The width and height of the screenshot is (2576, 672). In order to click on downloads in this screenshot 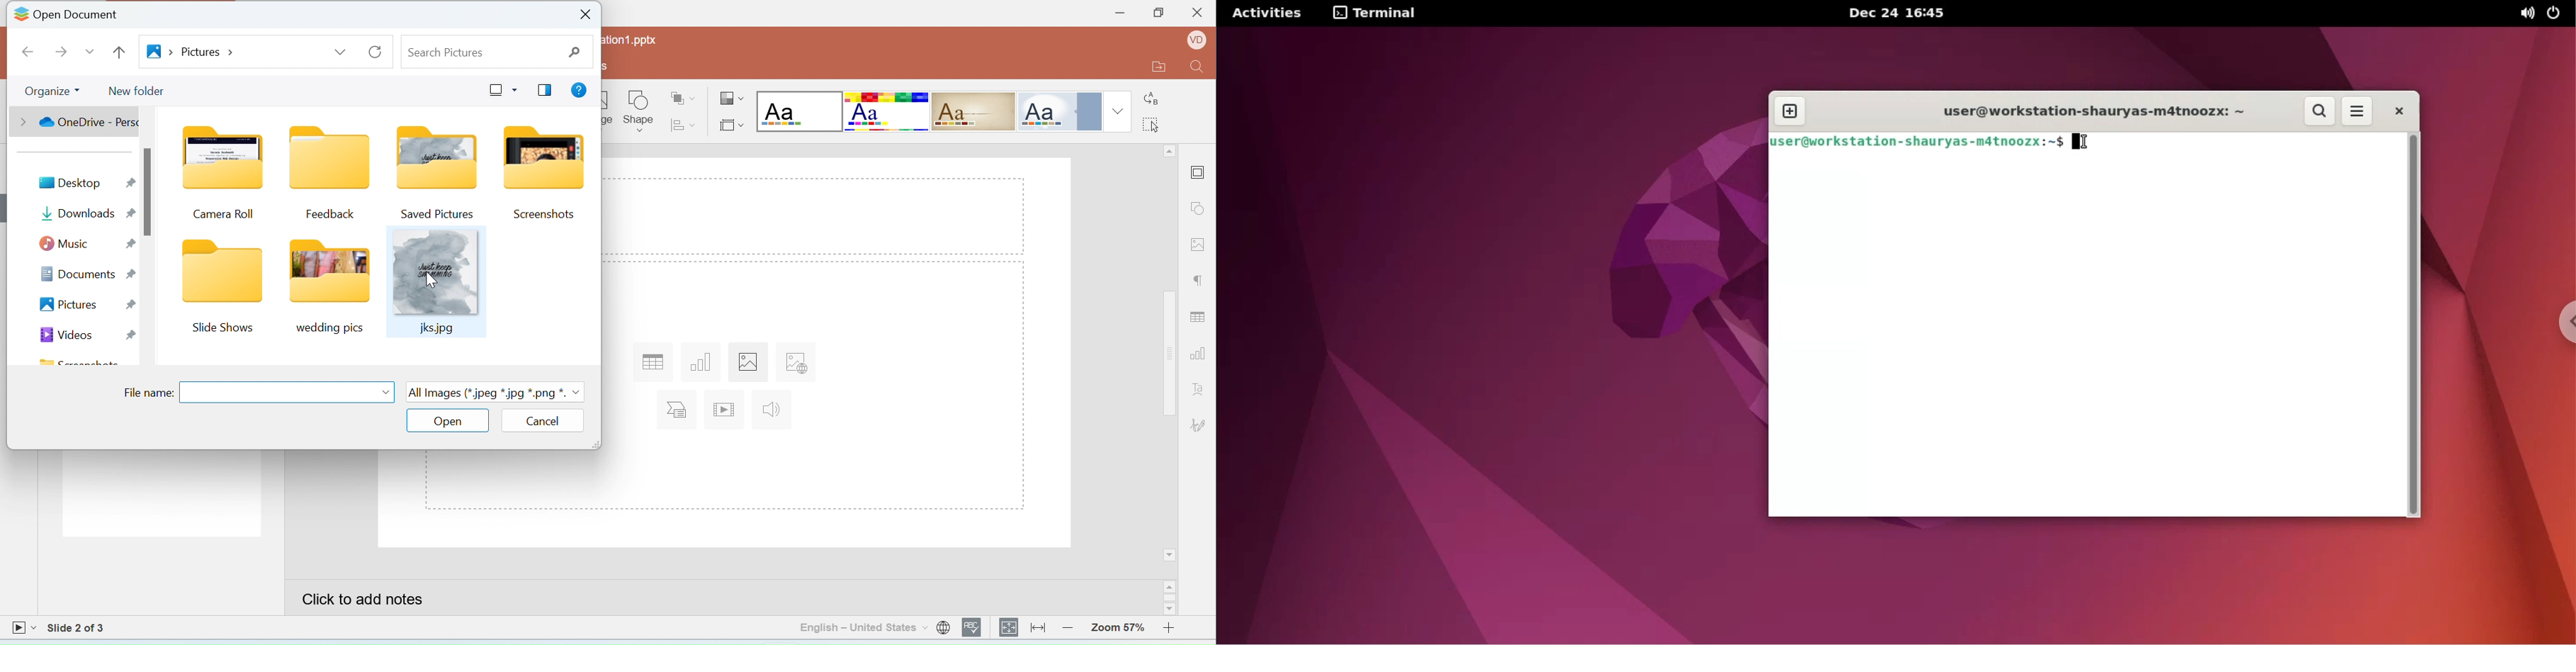, I will do `click(86, 213)`.